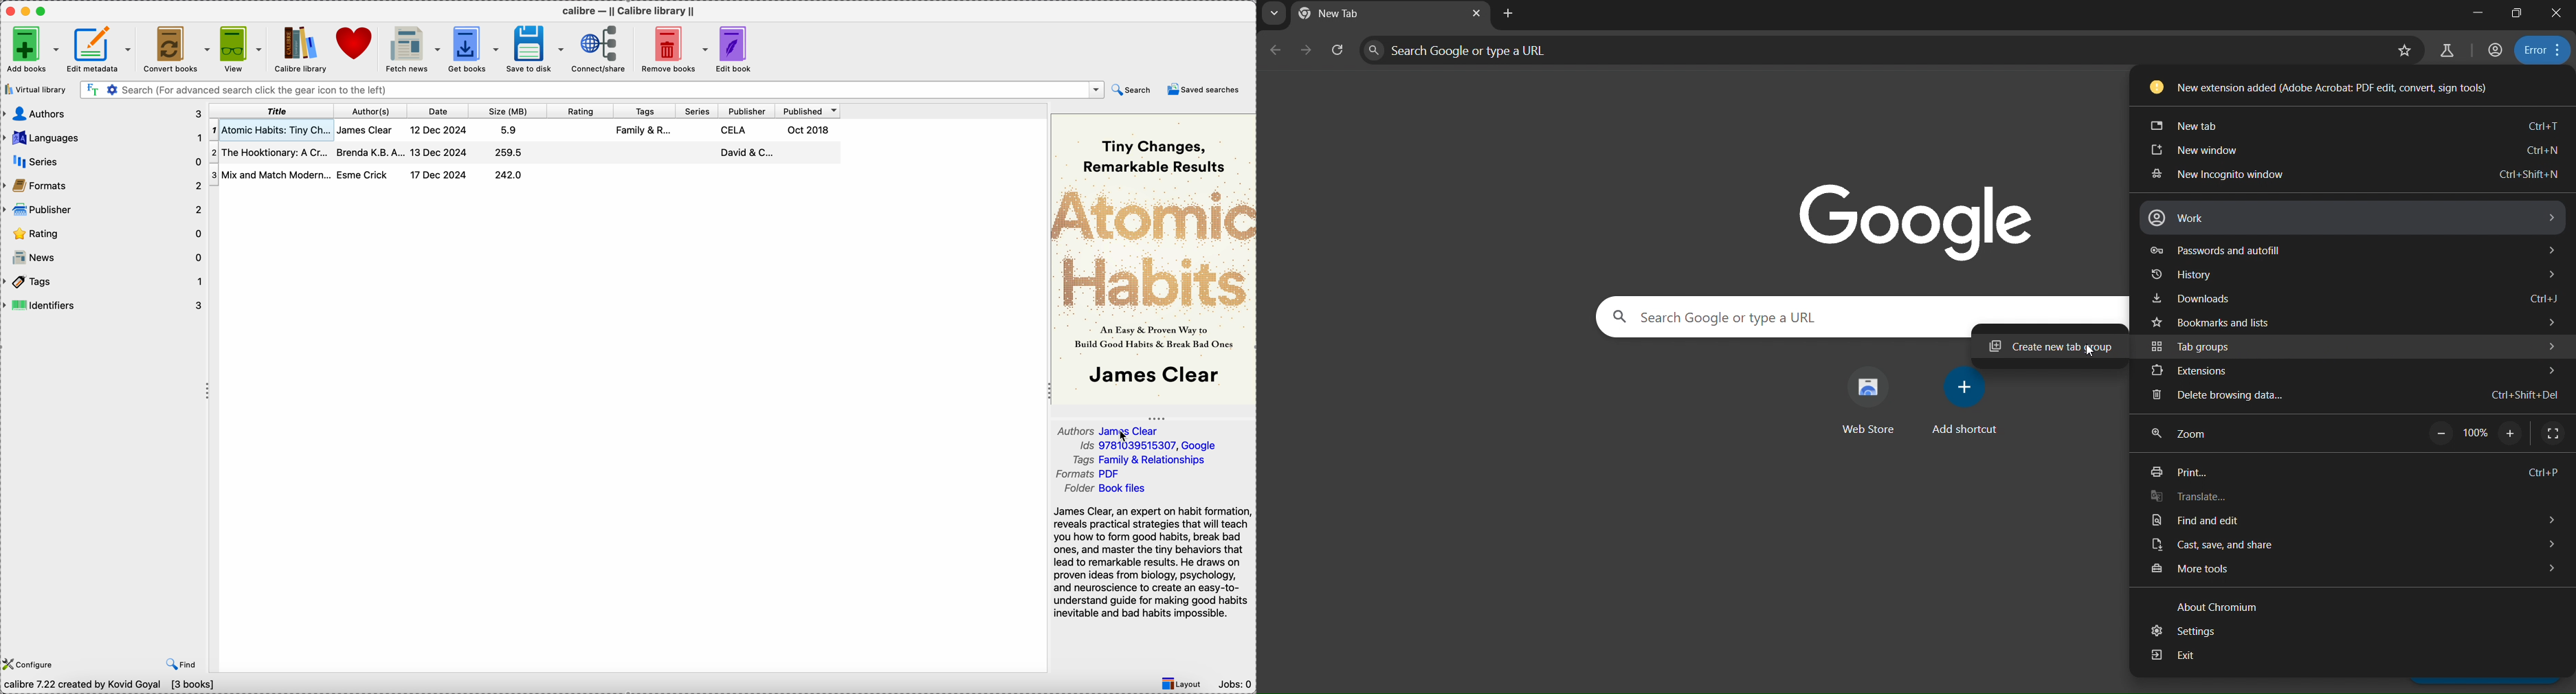 The image size is (2576, 700). I want to click on new tab, so click(2357, 122).